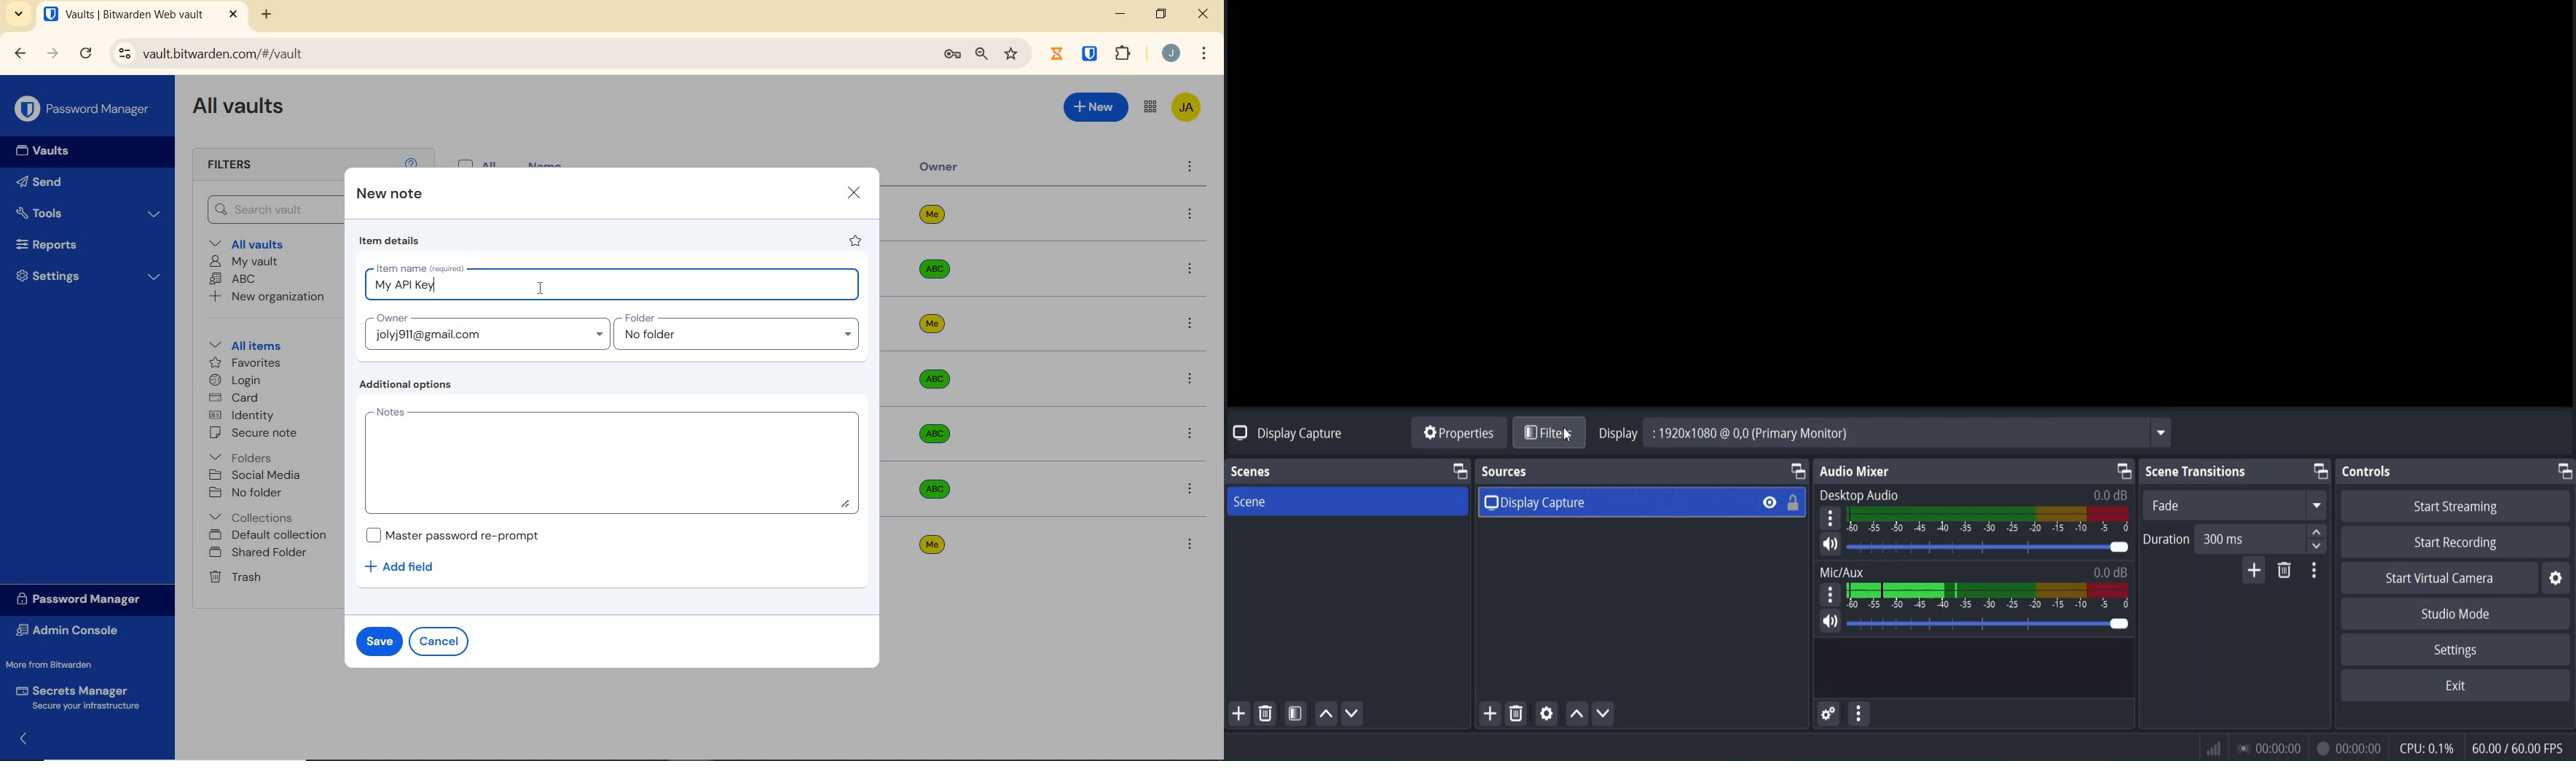 The width and height of the screenshot is (2576, 784). I want to click on Owner Name, so click(932, 380).